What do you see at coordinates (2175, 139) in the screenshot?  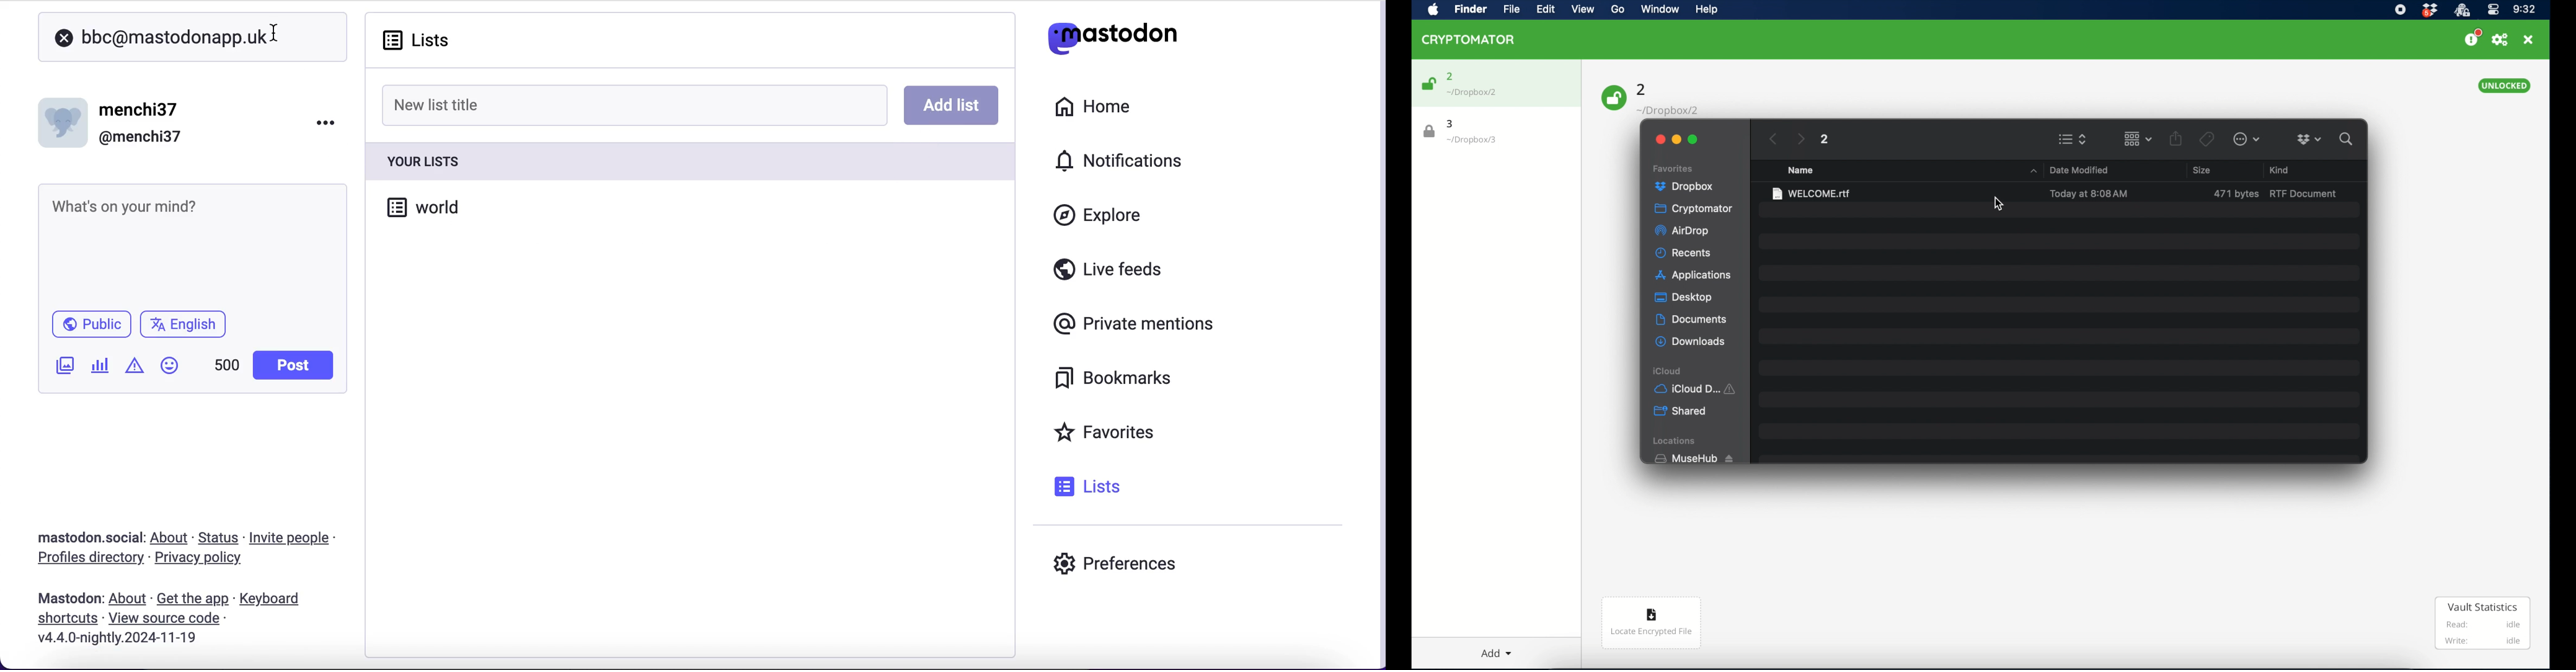 I see `share` at bounding box center [2175, 139].